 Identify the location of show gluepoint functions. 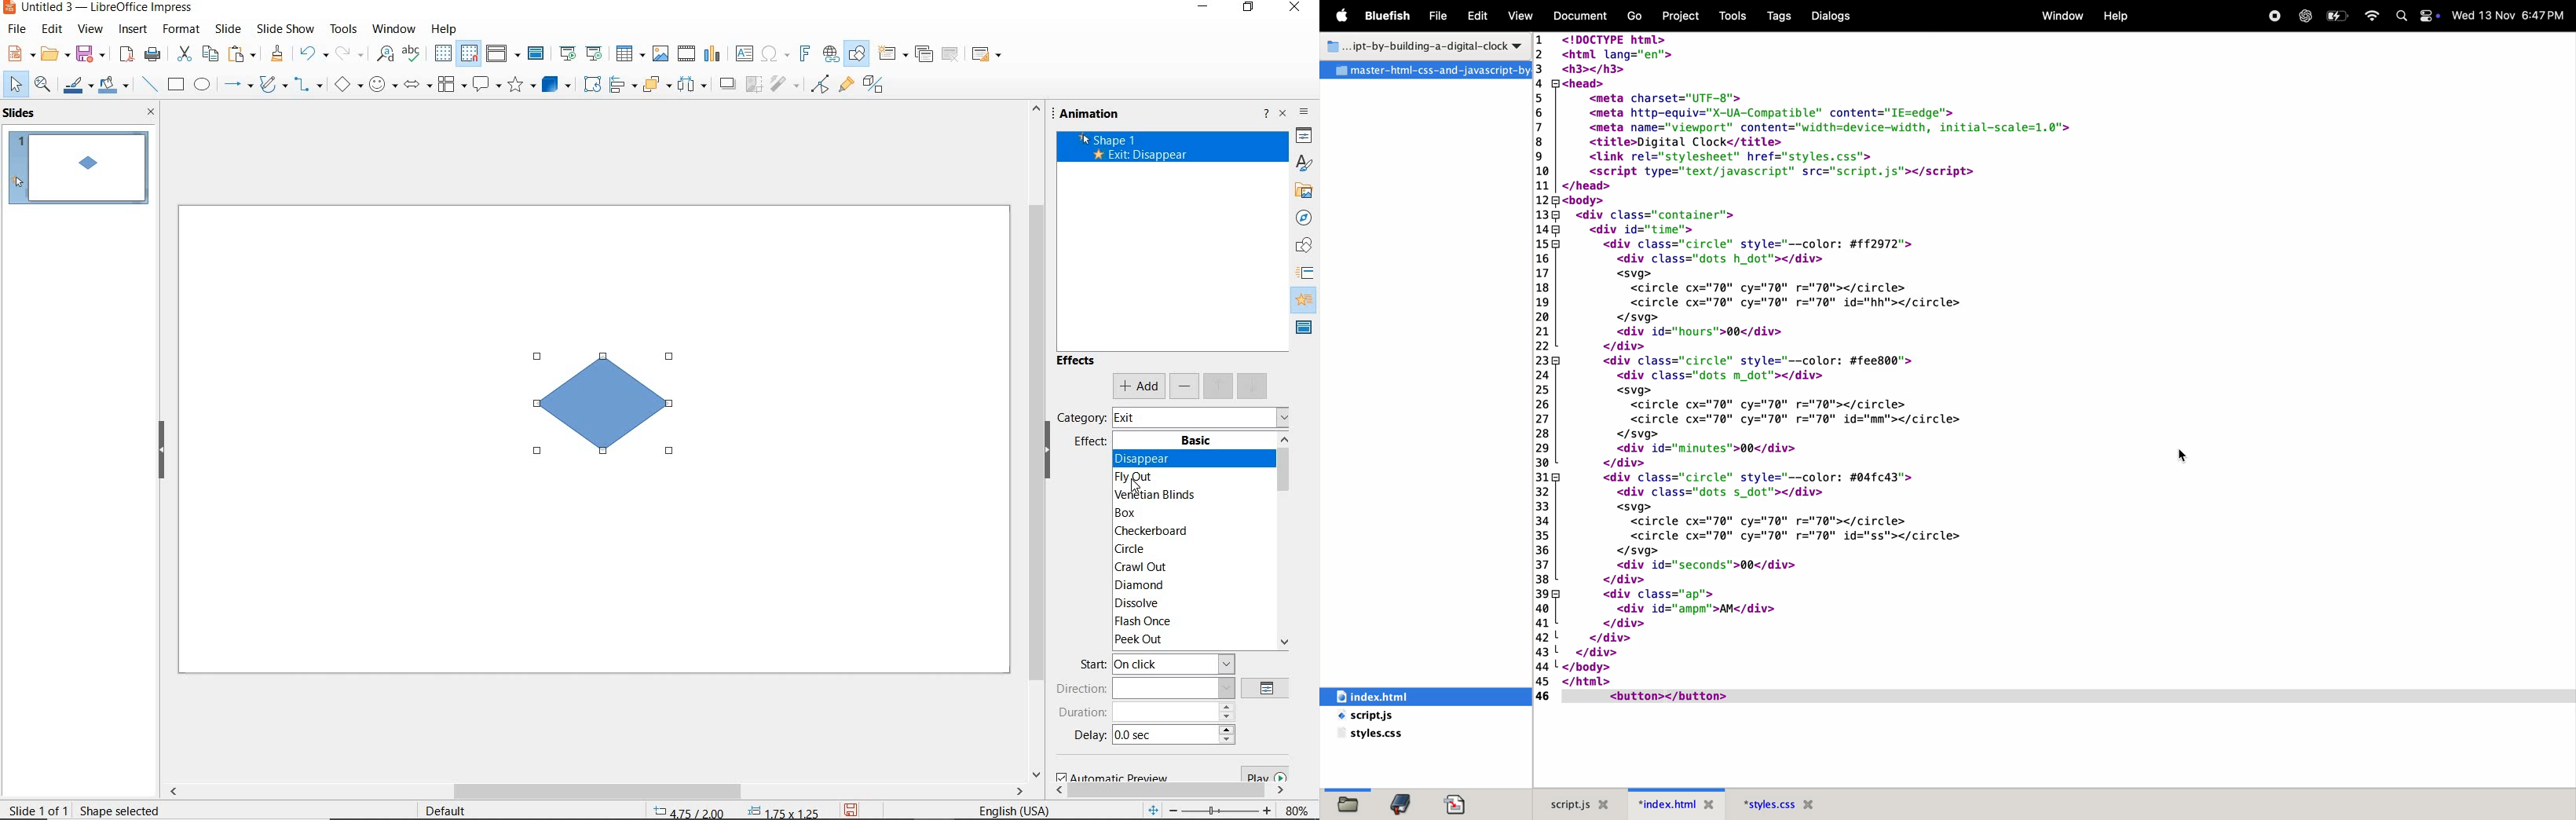
(846, 86).